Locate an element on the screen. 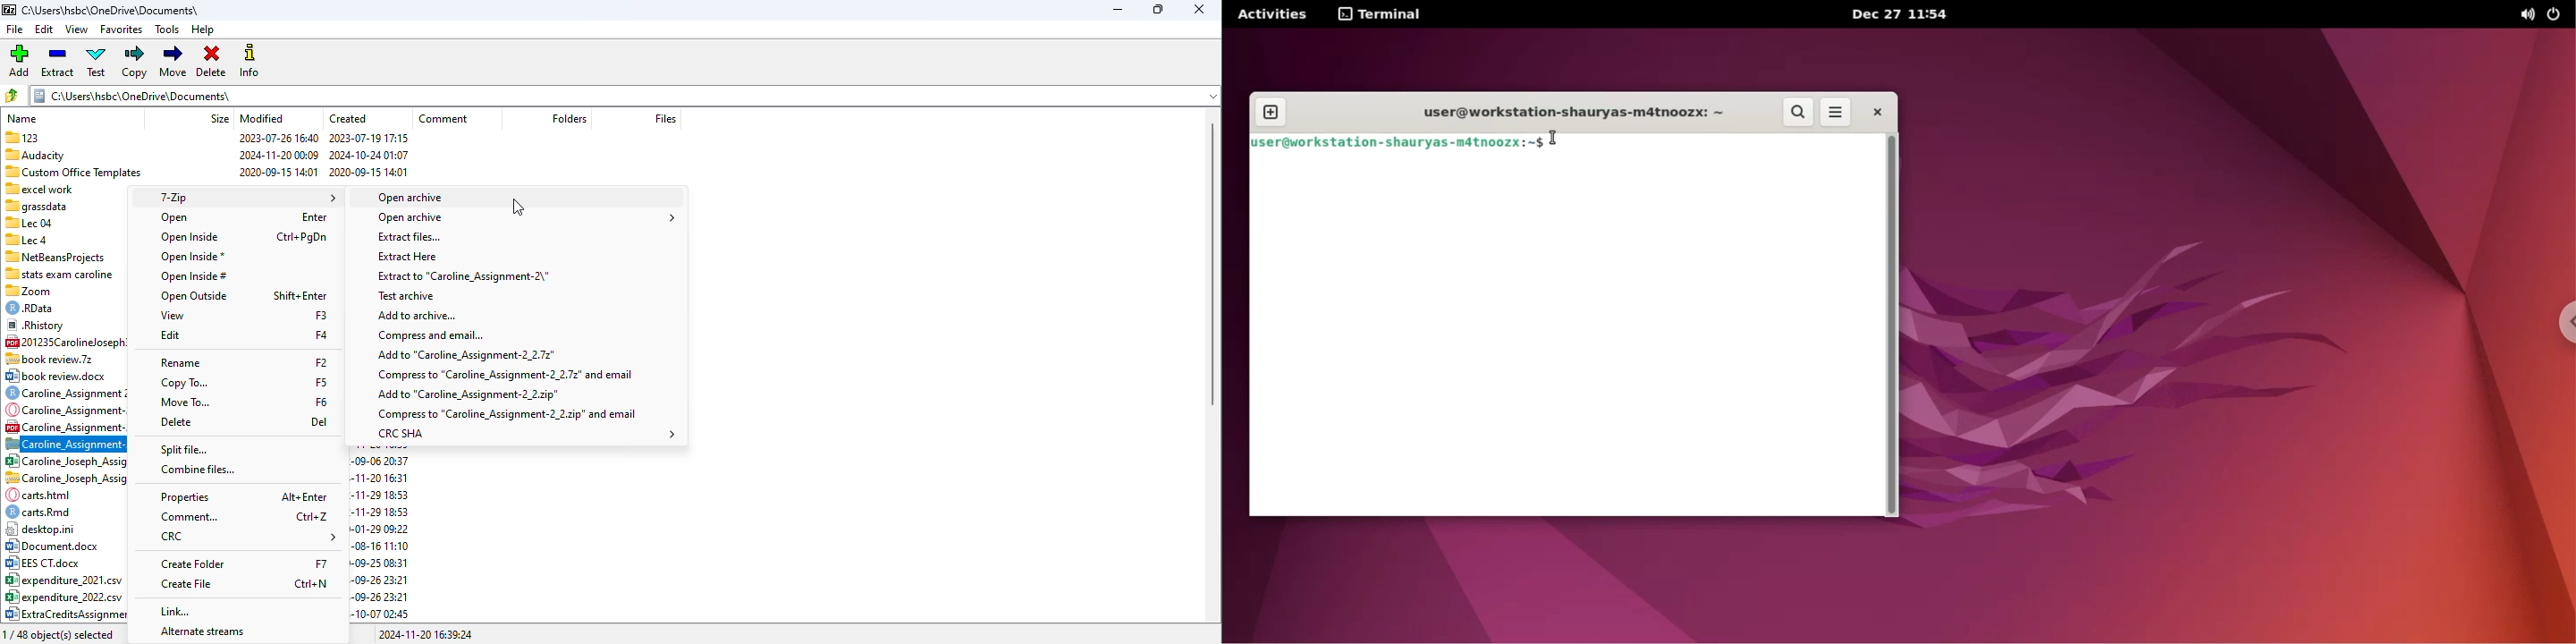 The height and width of the screenshot is (644, 2576). create folder is located at coordinates (195, 564).